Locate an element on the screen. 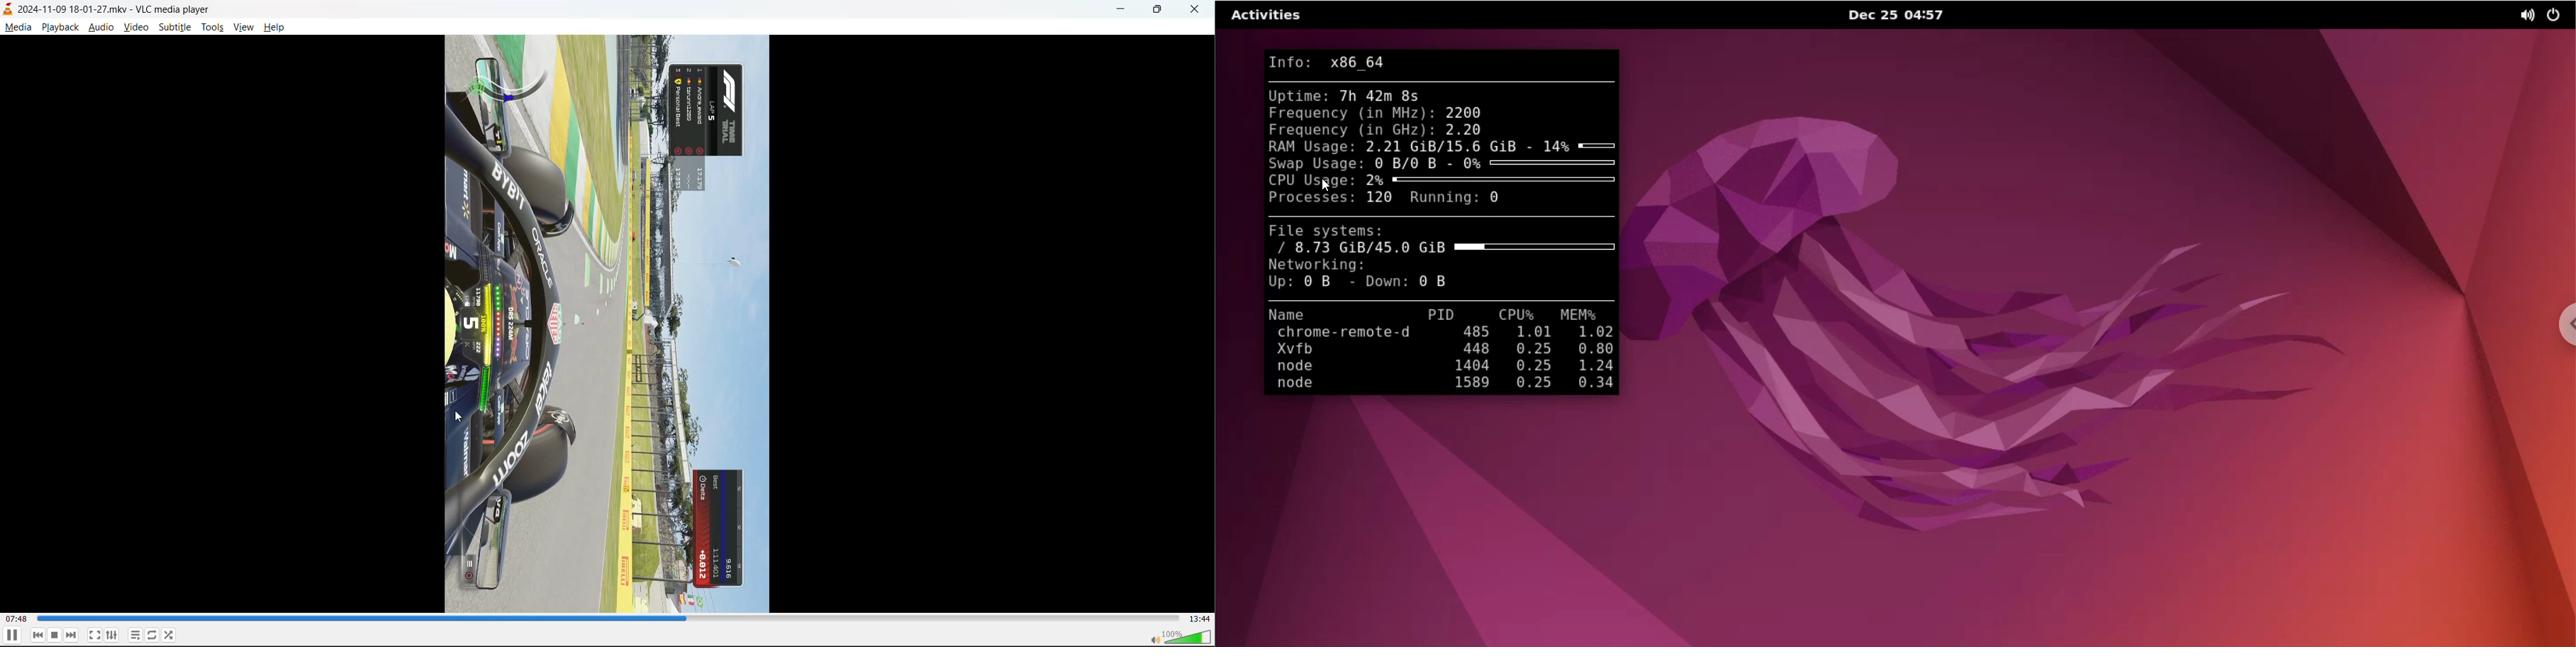 This screenshot has width=2576, height=672. video (rotated) is located at coordinates (607, 324).